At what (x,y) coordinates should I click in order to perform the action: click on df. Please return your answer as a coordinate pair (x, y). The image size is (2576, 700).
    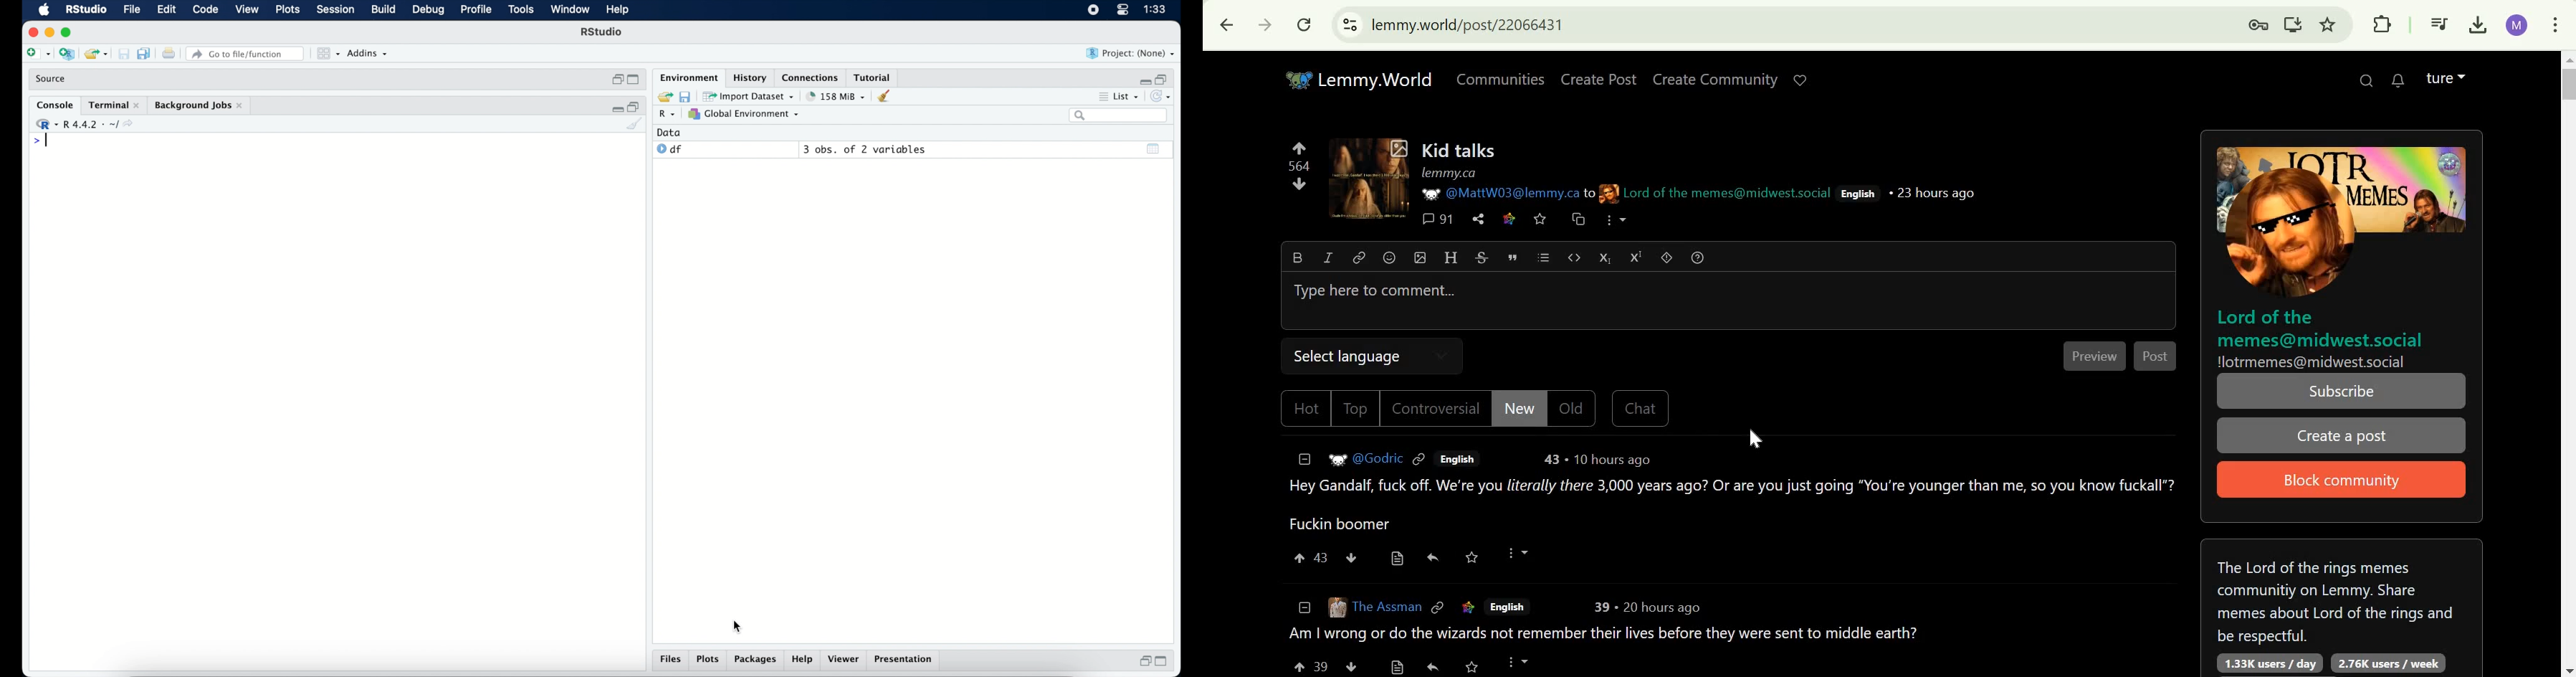
    Looking at the image, I should click on (670, 149).